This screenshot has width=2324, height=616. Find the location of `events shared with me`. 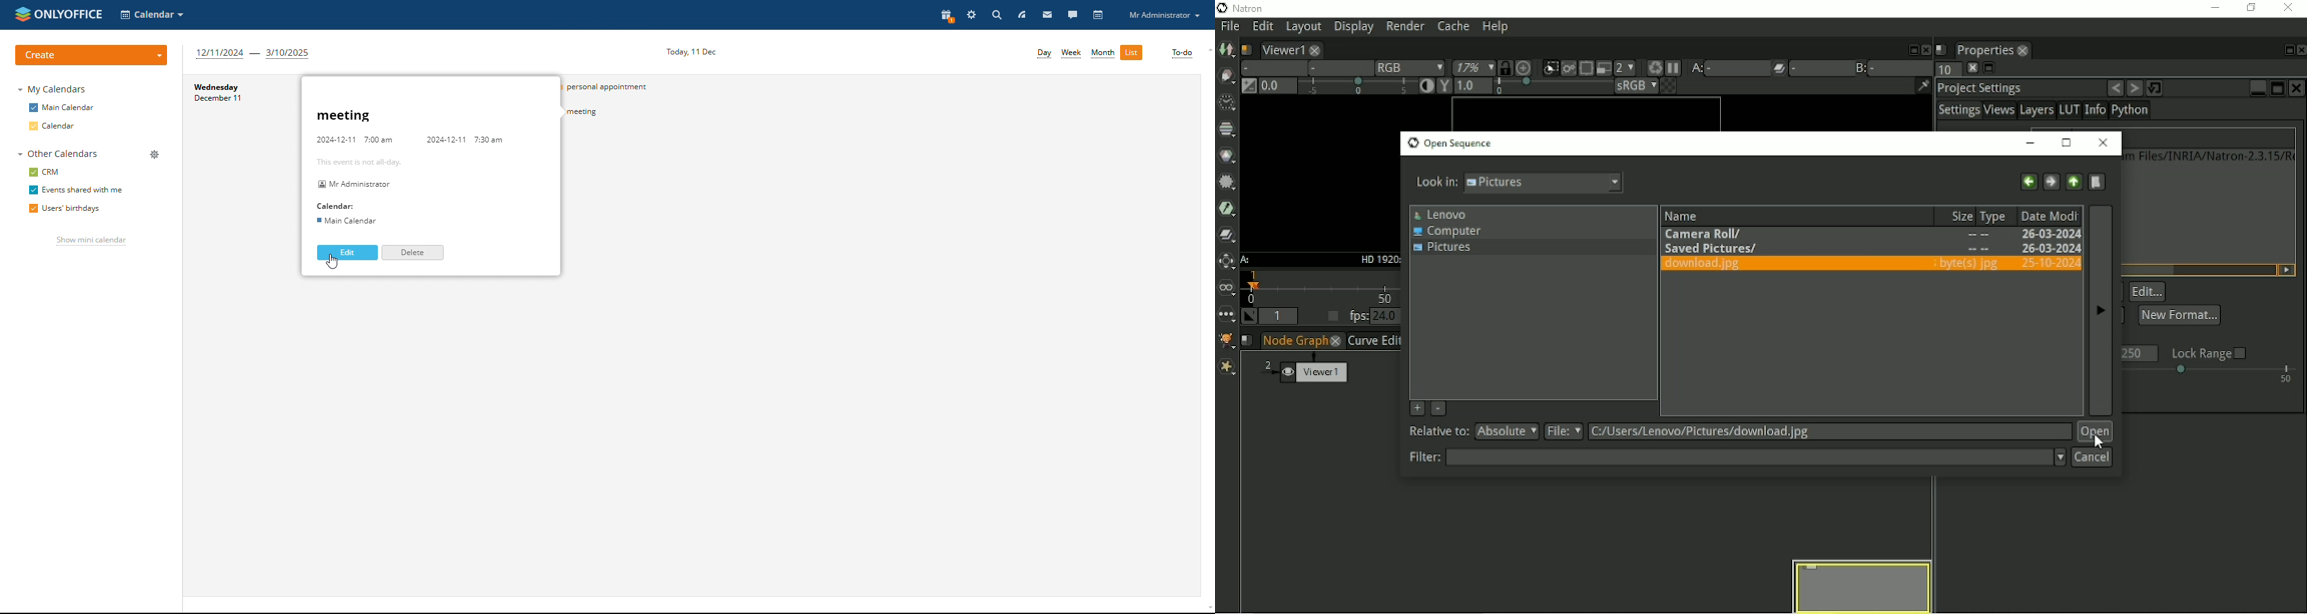

events shared with me is located at coordinates (75, 191).